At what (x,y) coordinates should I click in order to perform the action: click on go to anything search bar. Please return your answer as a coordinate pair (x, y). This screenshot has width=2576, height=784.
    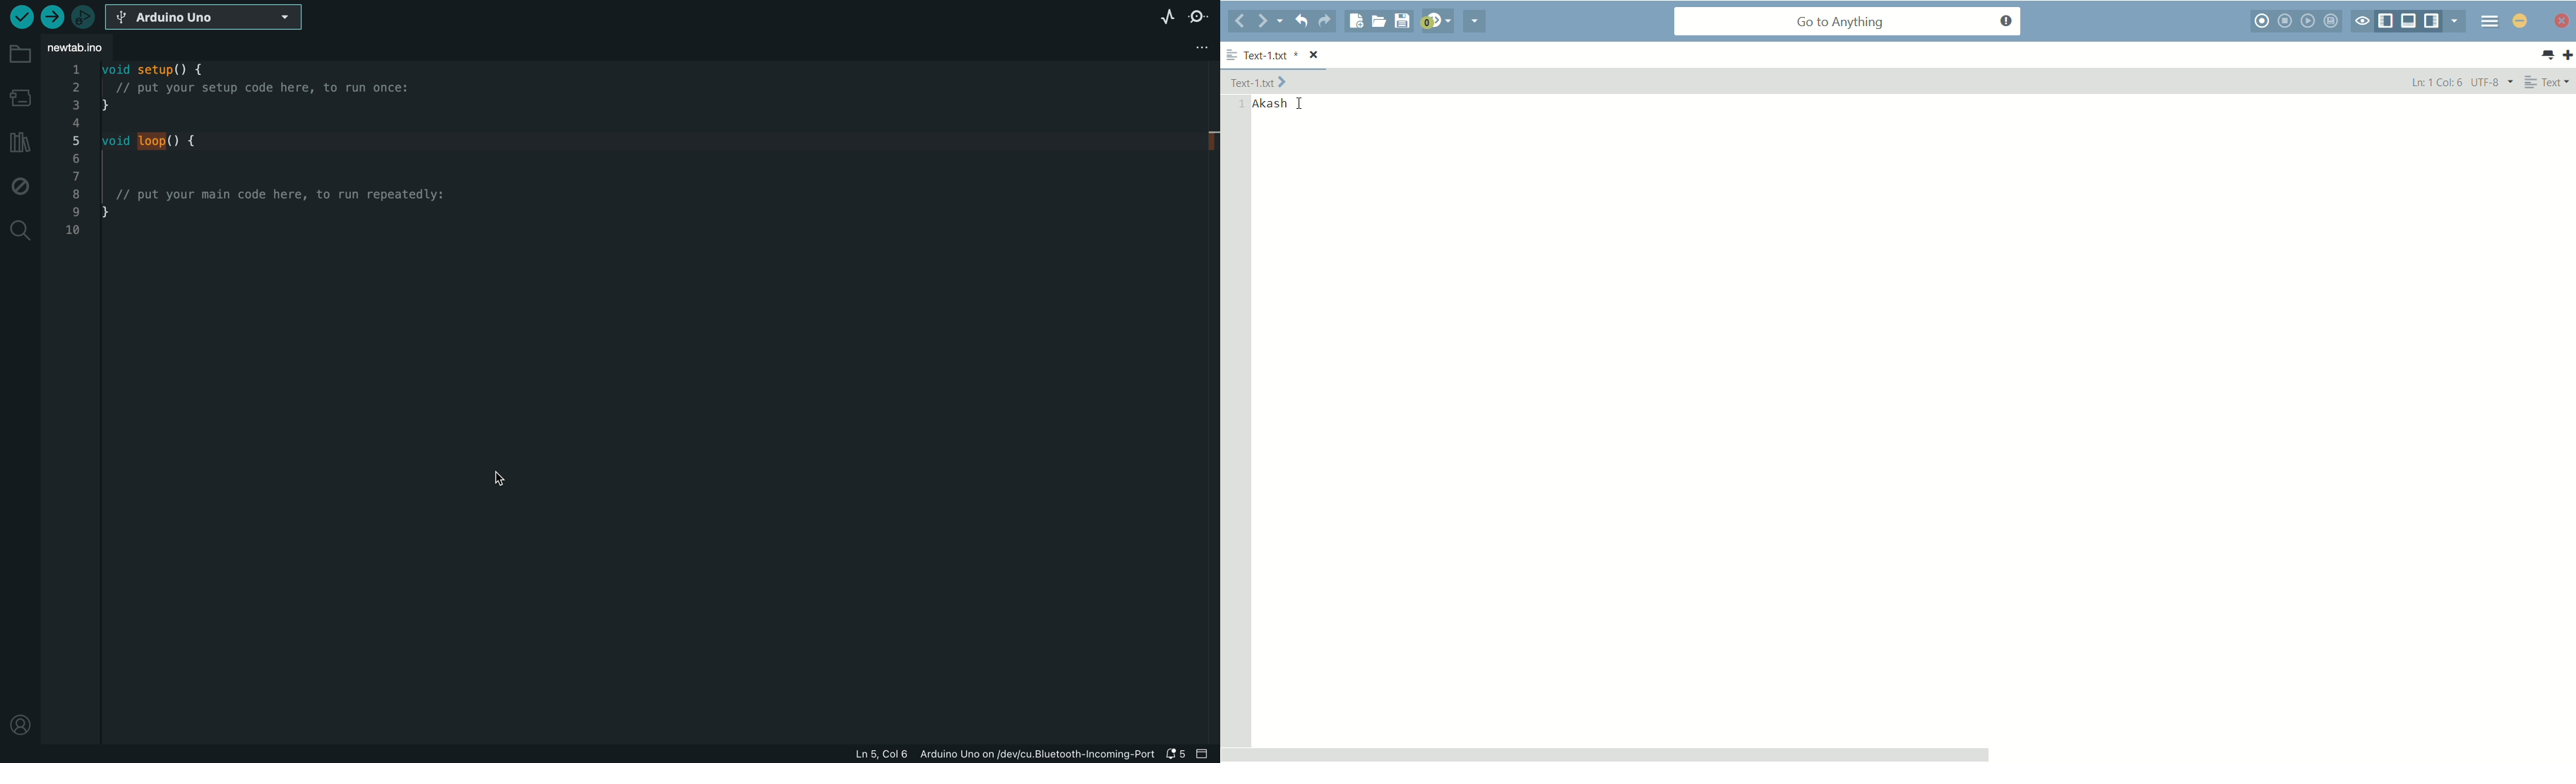
    Looking at the image, I should click on (1848, 23).